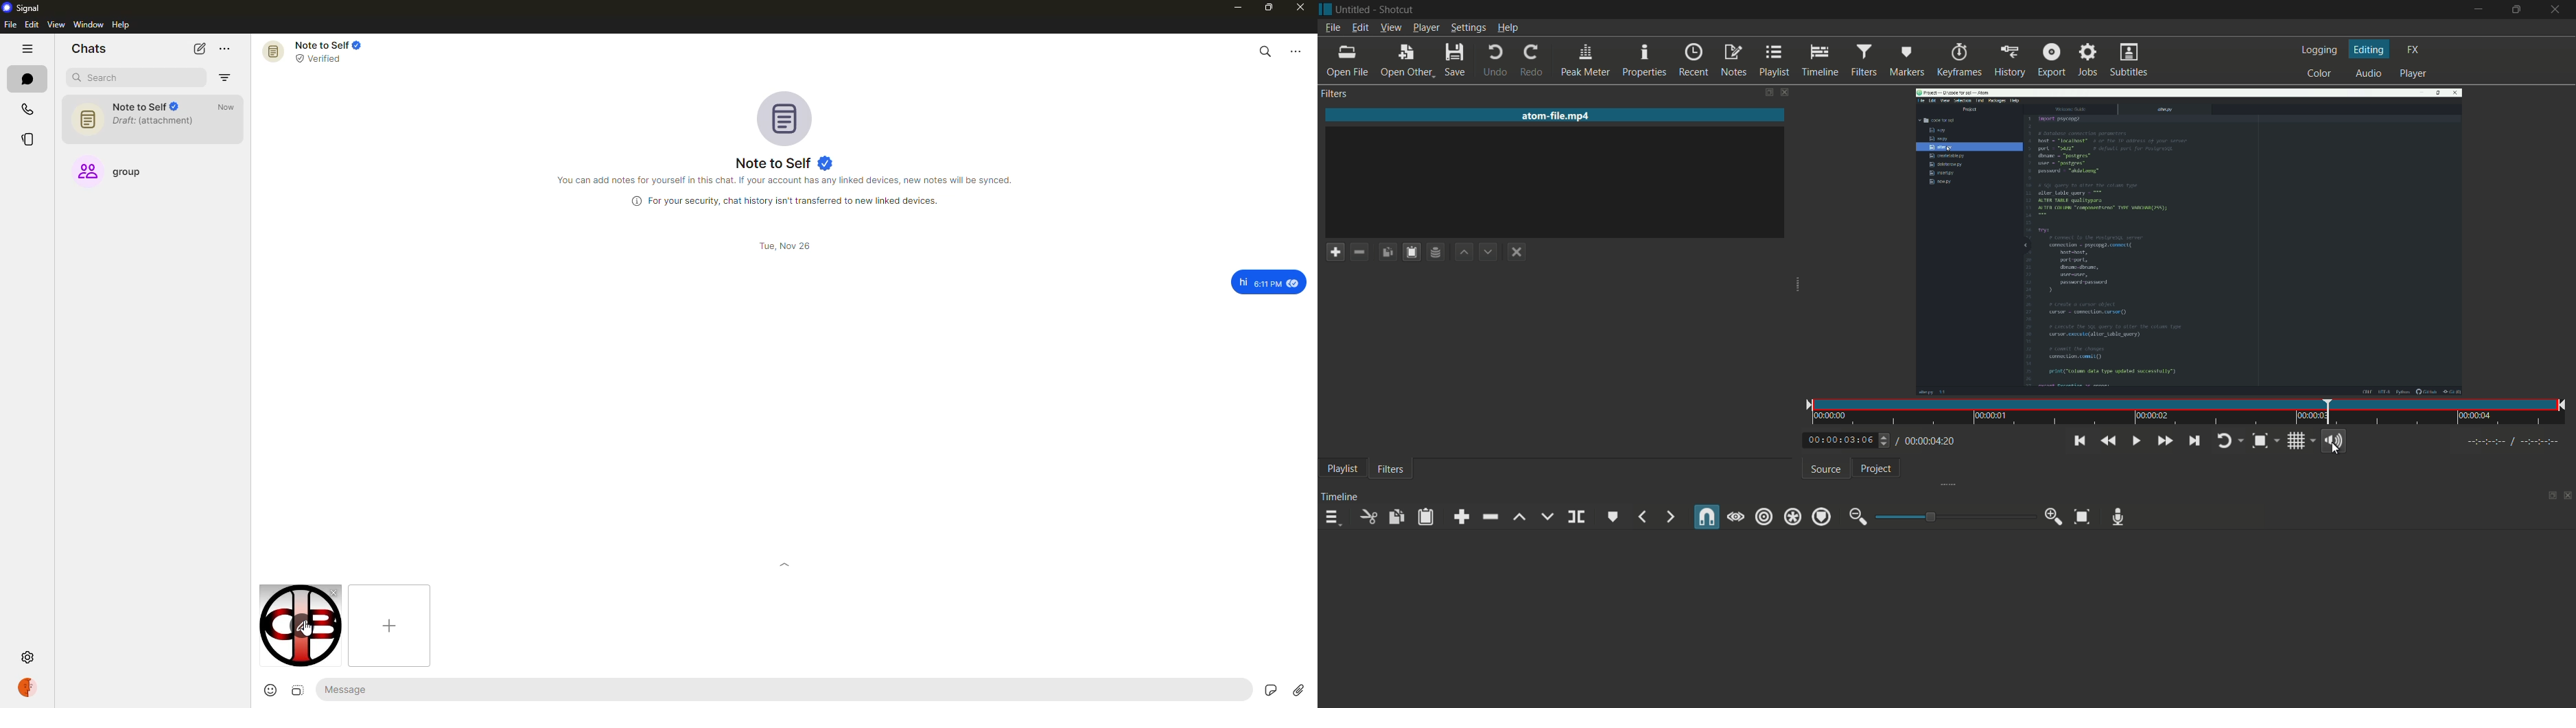 This screenshot has height=728, width=2576. Describe the element at coordinates (120, 25) in the screenshot. I see `help` at that location.